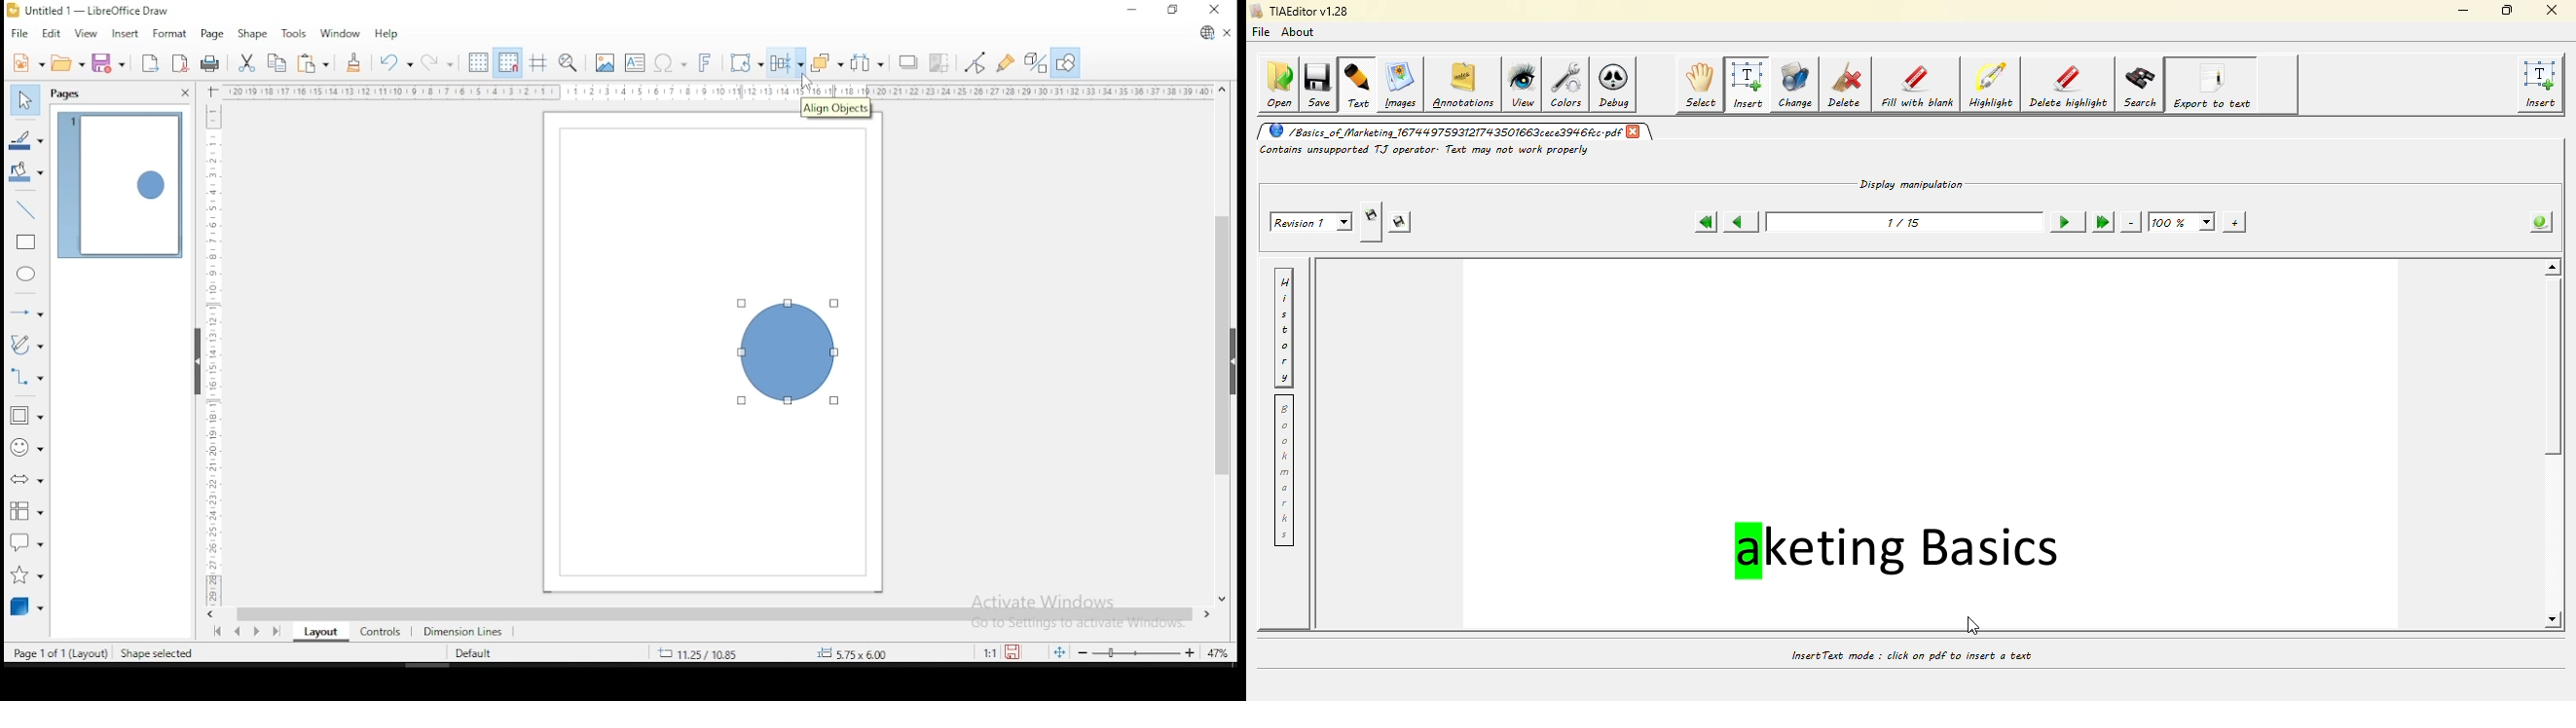 This screenshot has width=2576, height=728. Describe the element at coordinates (88, 10) in the screenshot. I see `untitled 1 - LibreOffice Draw` at that location.